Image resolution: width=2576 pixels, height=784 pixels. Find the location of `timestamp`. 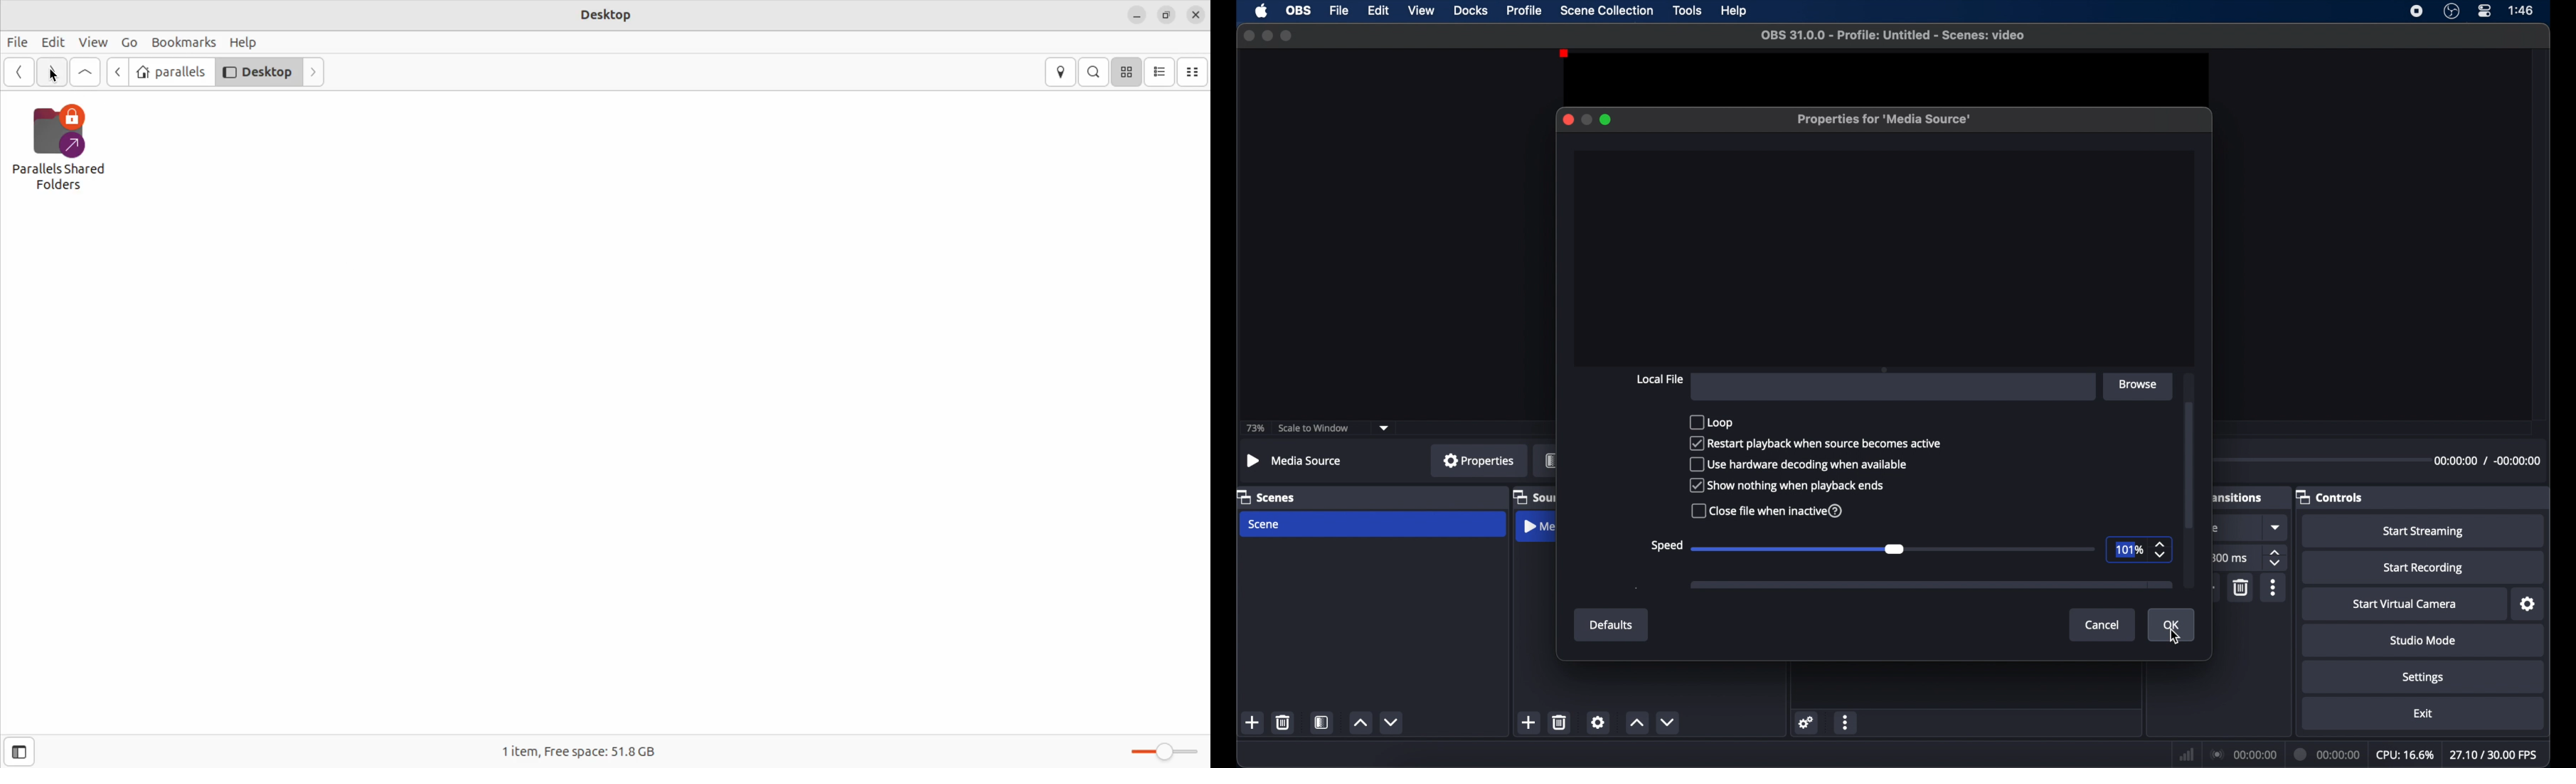

timestamp is located at coordinates (2489, 460).